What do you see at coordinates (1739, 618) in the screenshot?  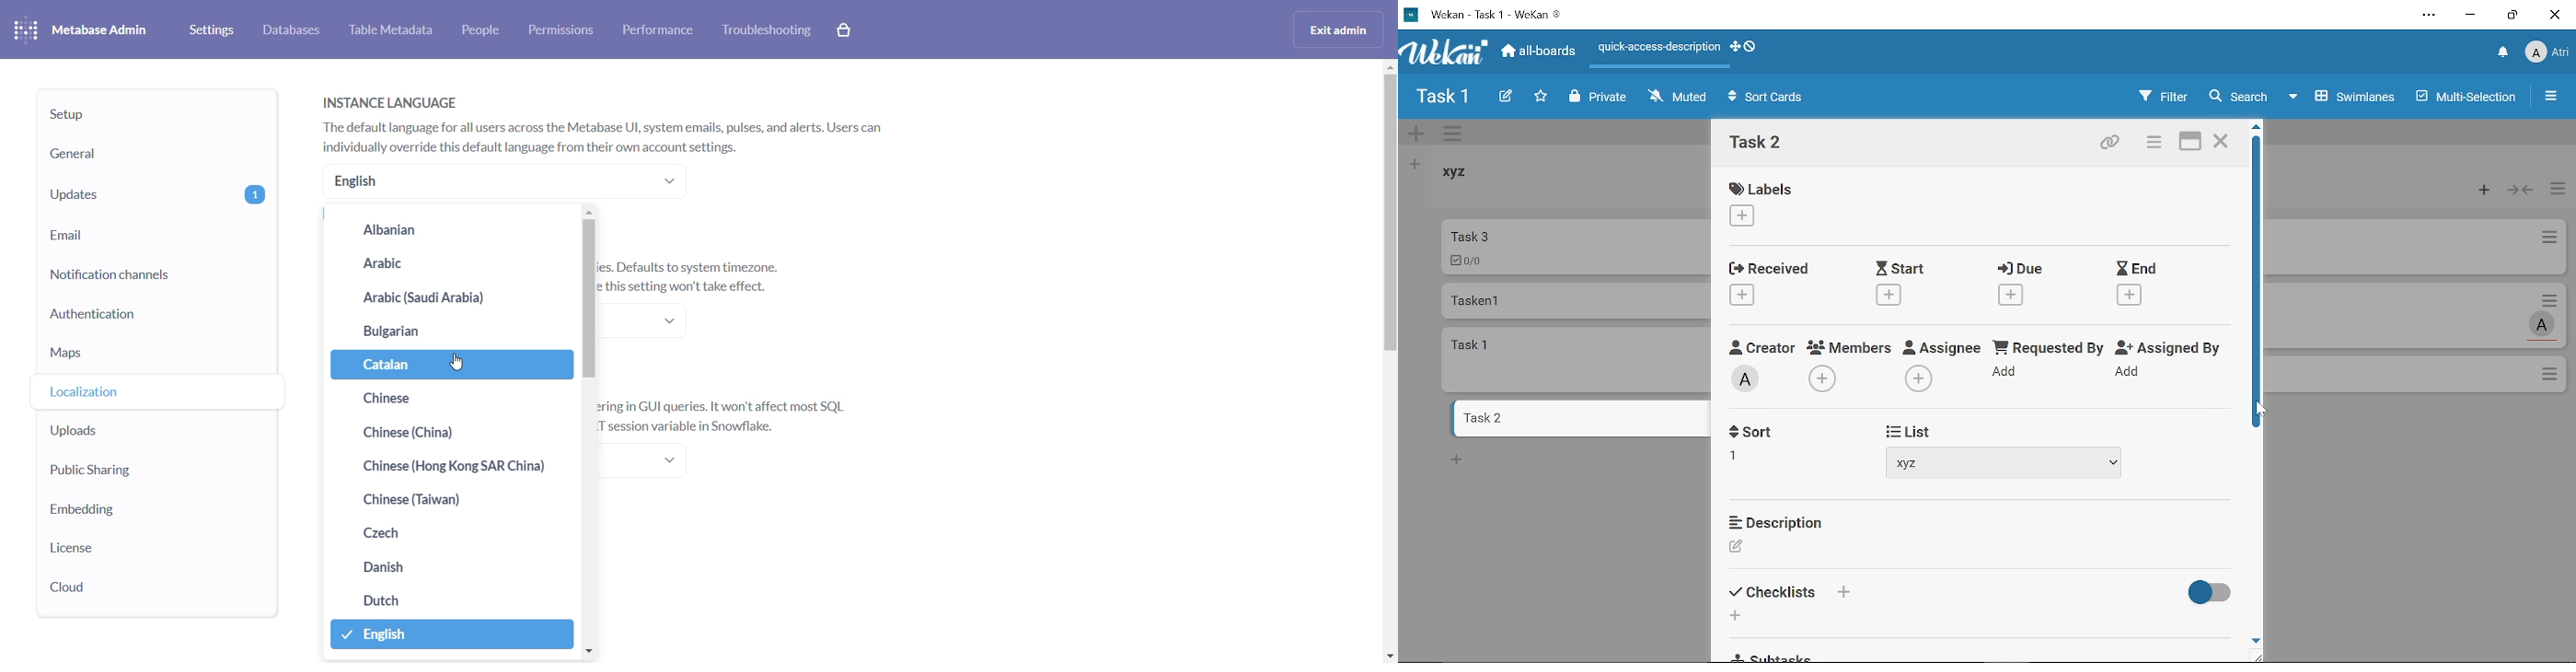 I see `Add checklist item` at bounding box center [1739, 618].